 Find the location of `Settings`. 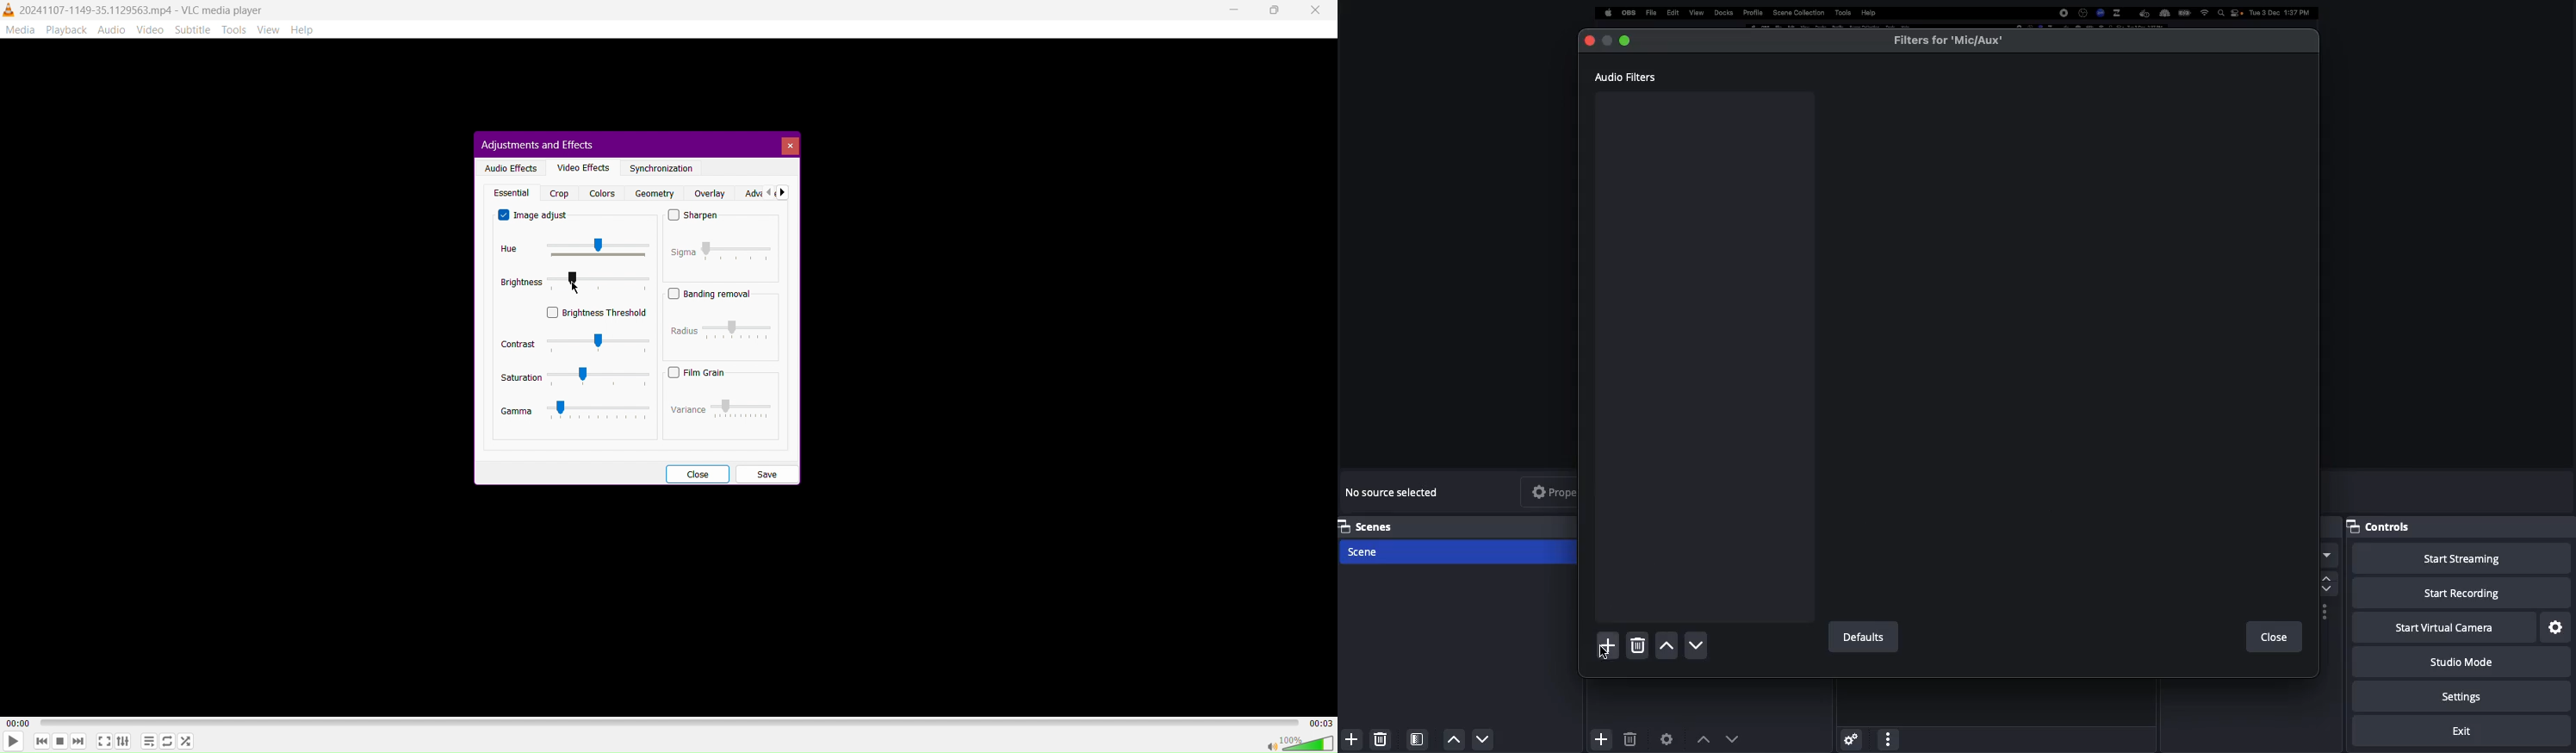

Settings is located at coordinates (2556, 626).